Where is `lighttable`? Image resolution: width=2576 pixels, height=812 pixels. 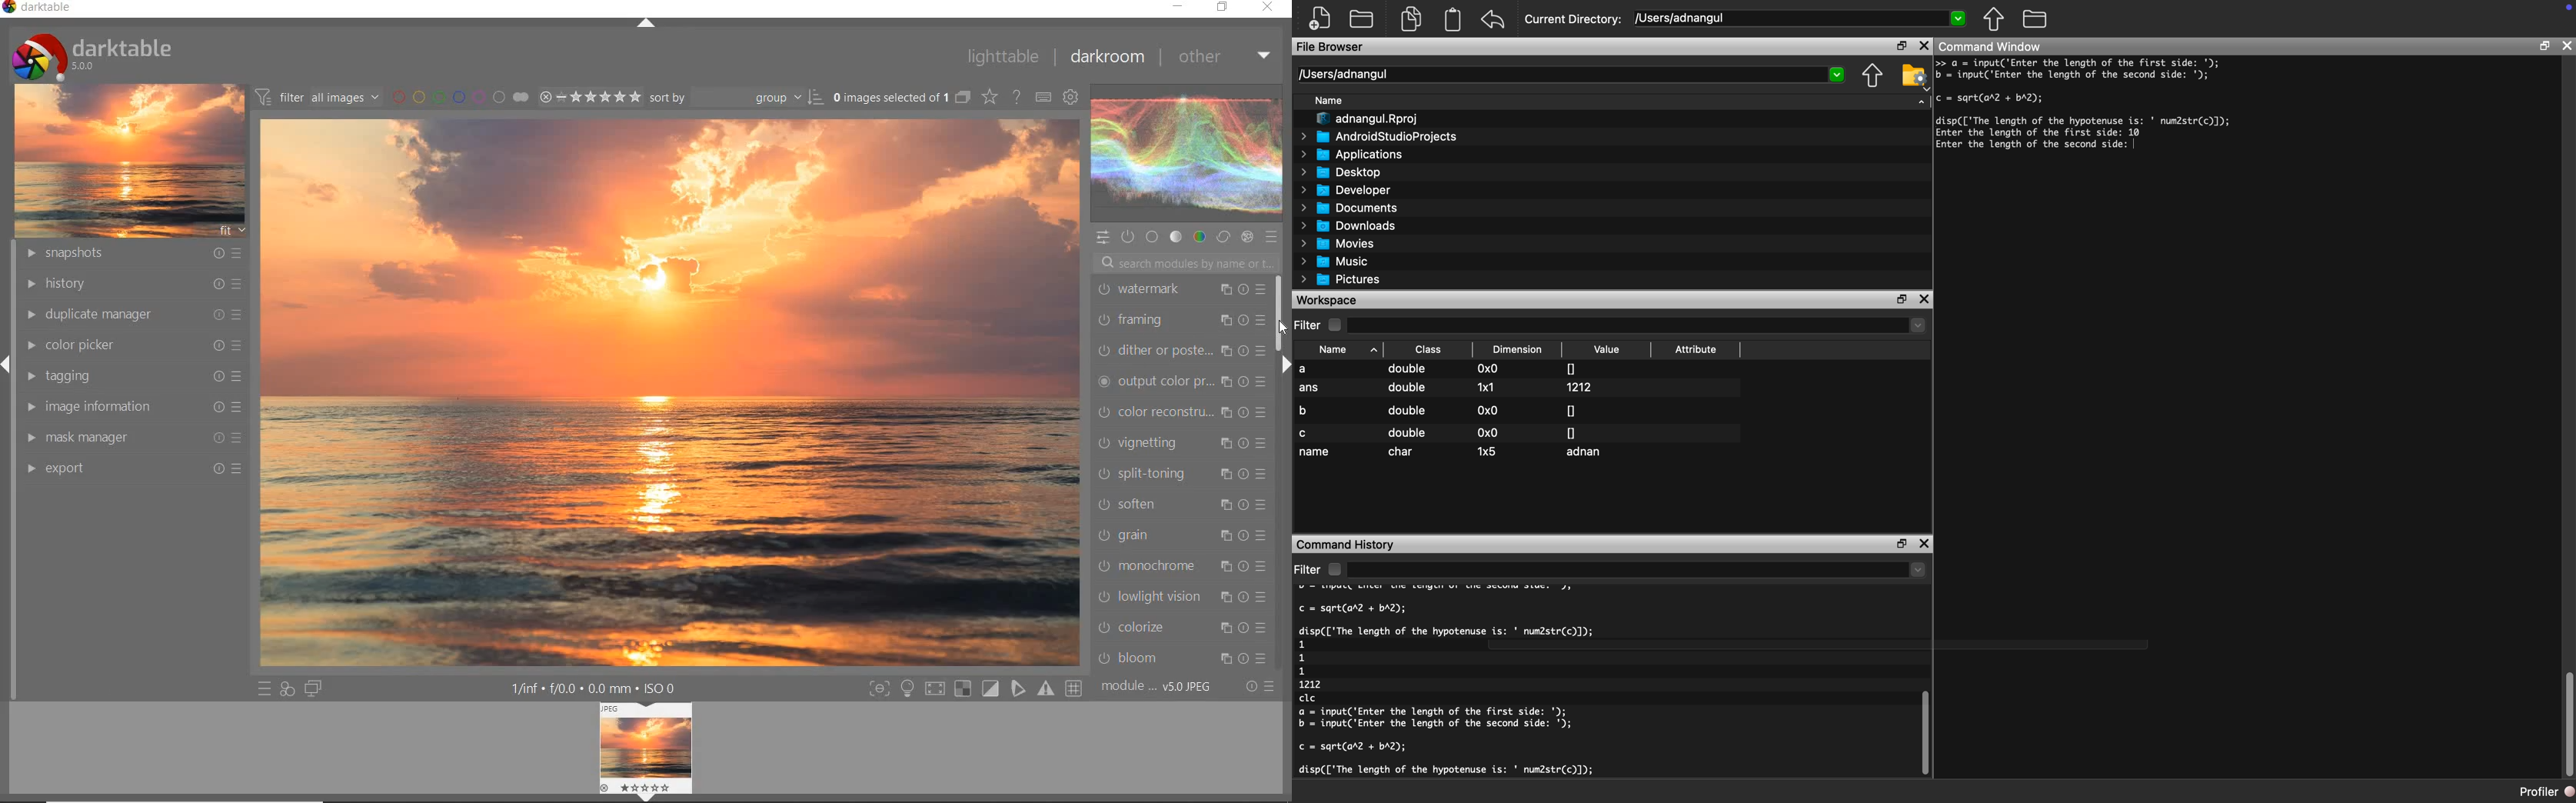
lighttable is located at coordinates (1001, 56).